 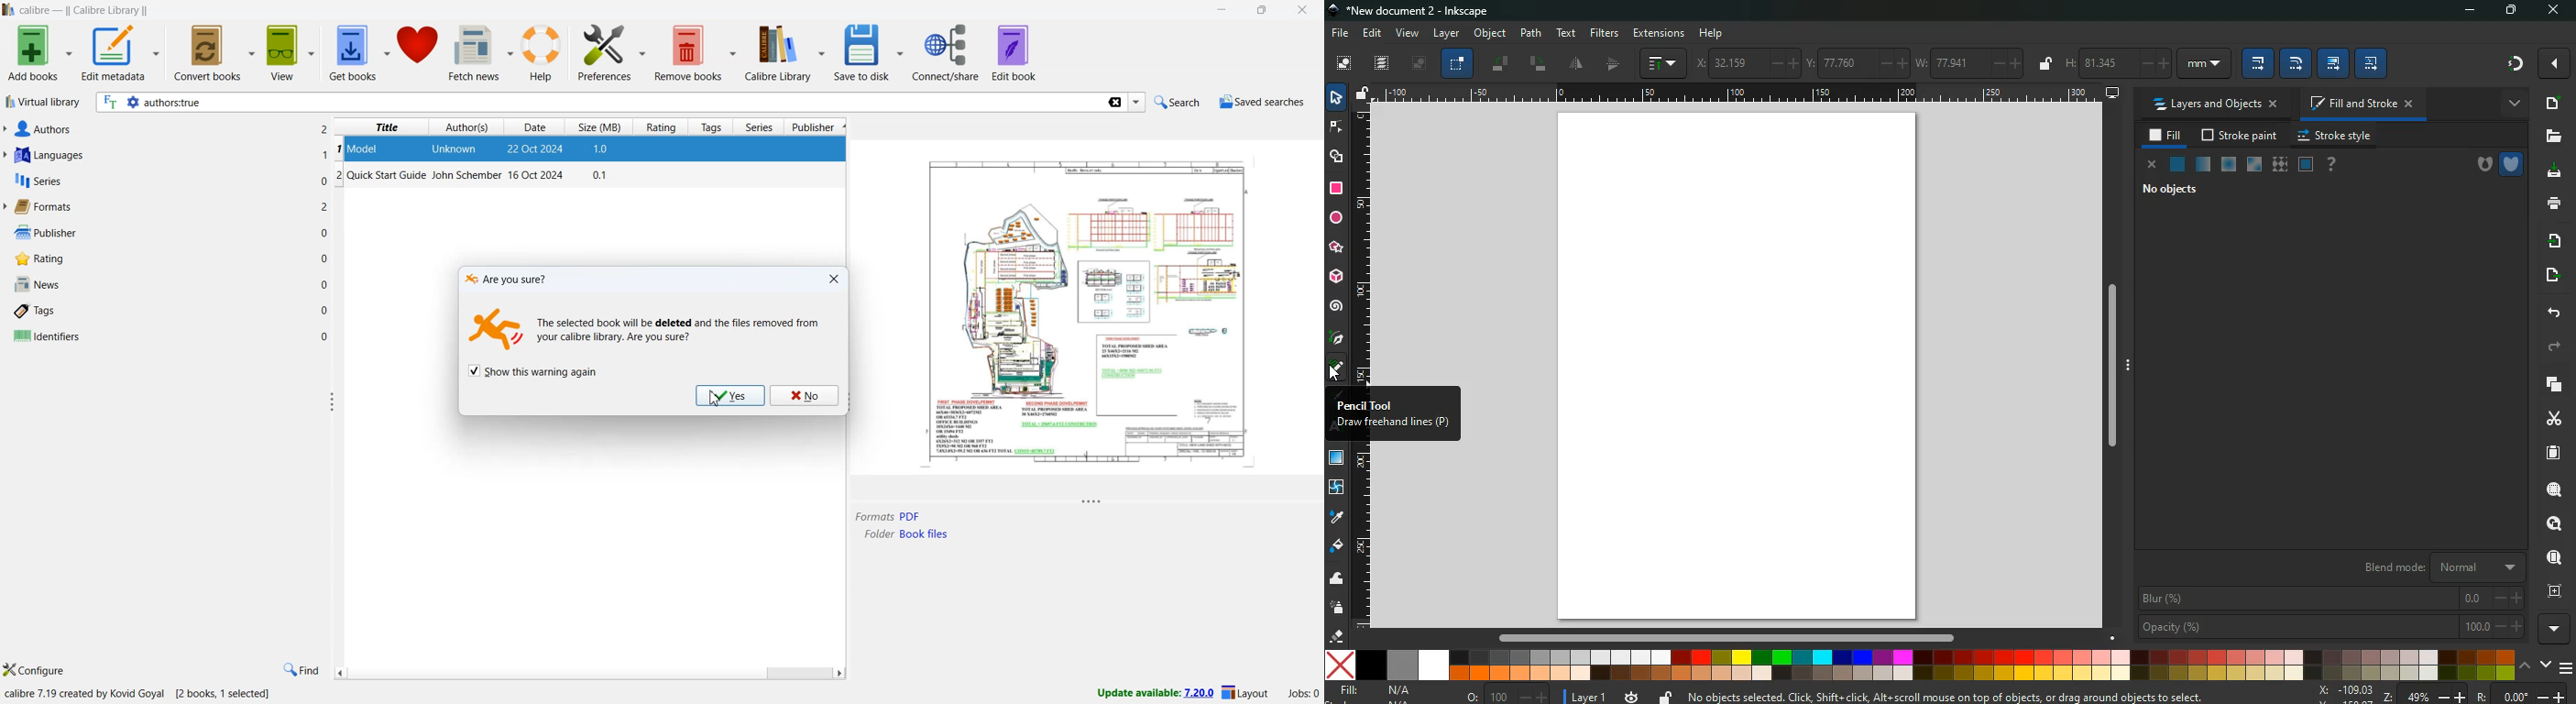 What do you see at coordinates (1335, 374) in the screenshot?
I see `Cursor` at bounding box center [1335, 374].